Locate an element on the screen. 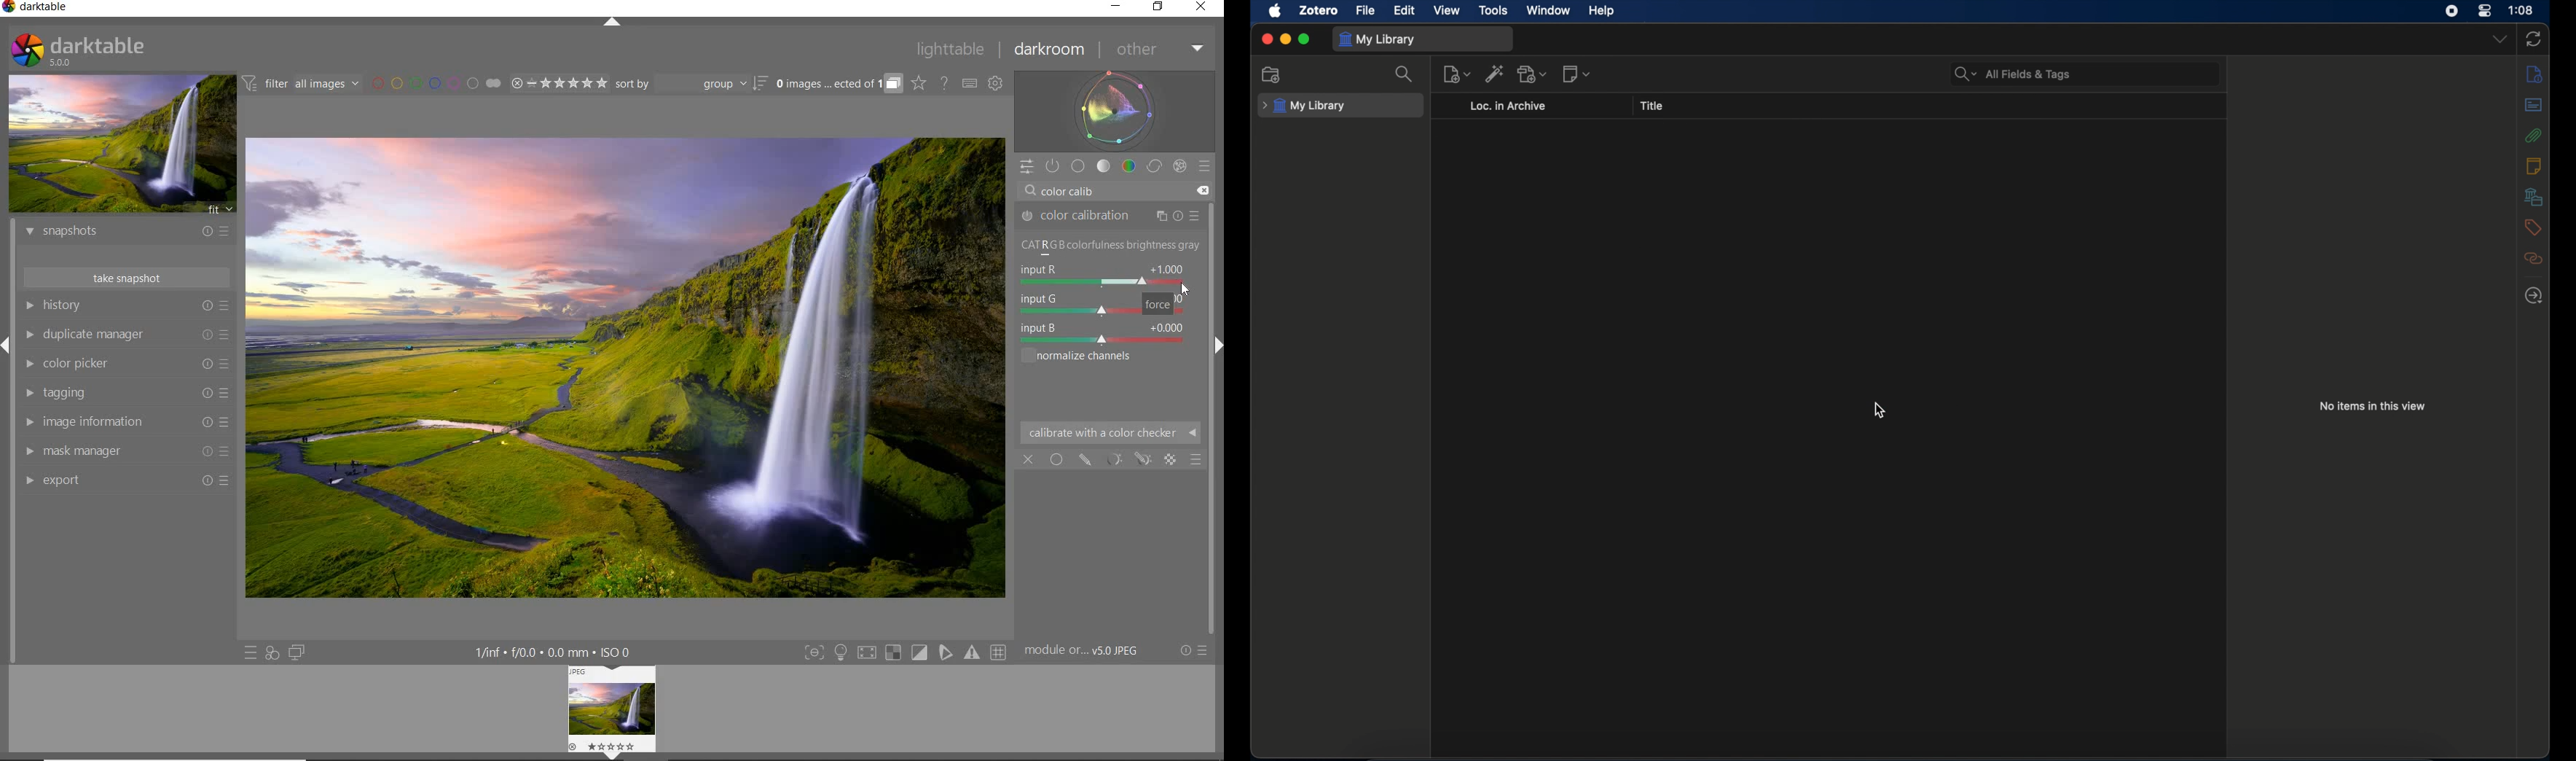 The height and width of the screenshot is (784, 2576). FILTER IMAGES BASED ON THEIR MODULE ORDER is located at coordinates (301, 84).